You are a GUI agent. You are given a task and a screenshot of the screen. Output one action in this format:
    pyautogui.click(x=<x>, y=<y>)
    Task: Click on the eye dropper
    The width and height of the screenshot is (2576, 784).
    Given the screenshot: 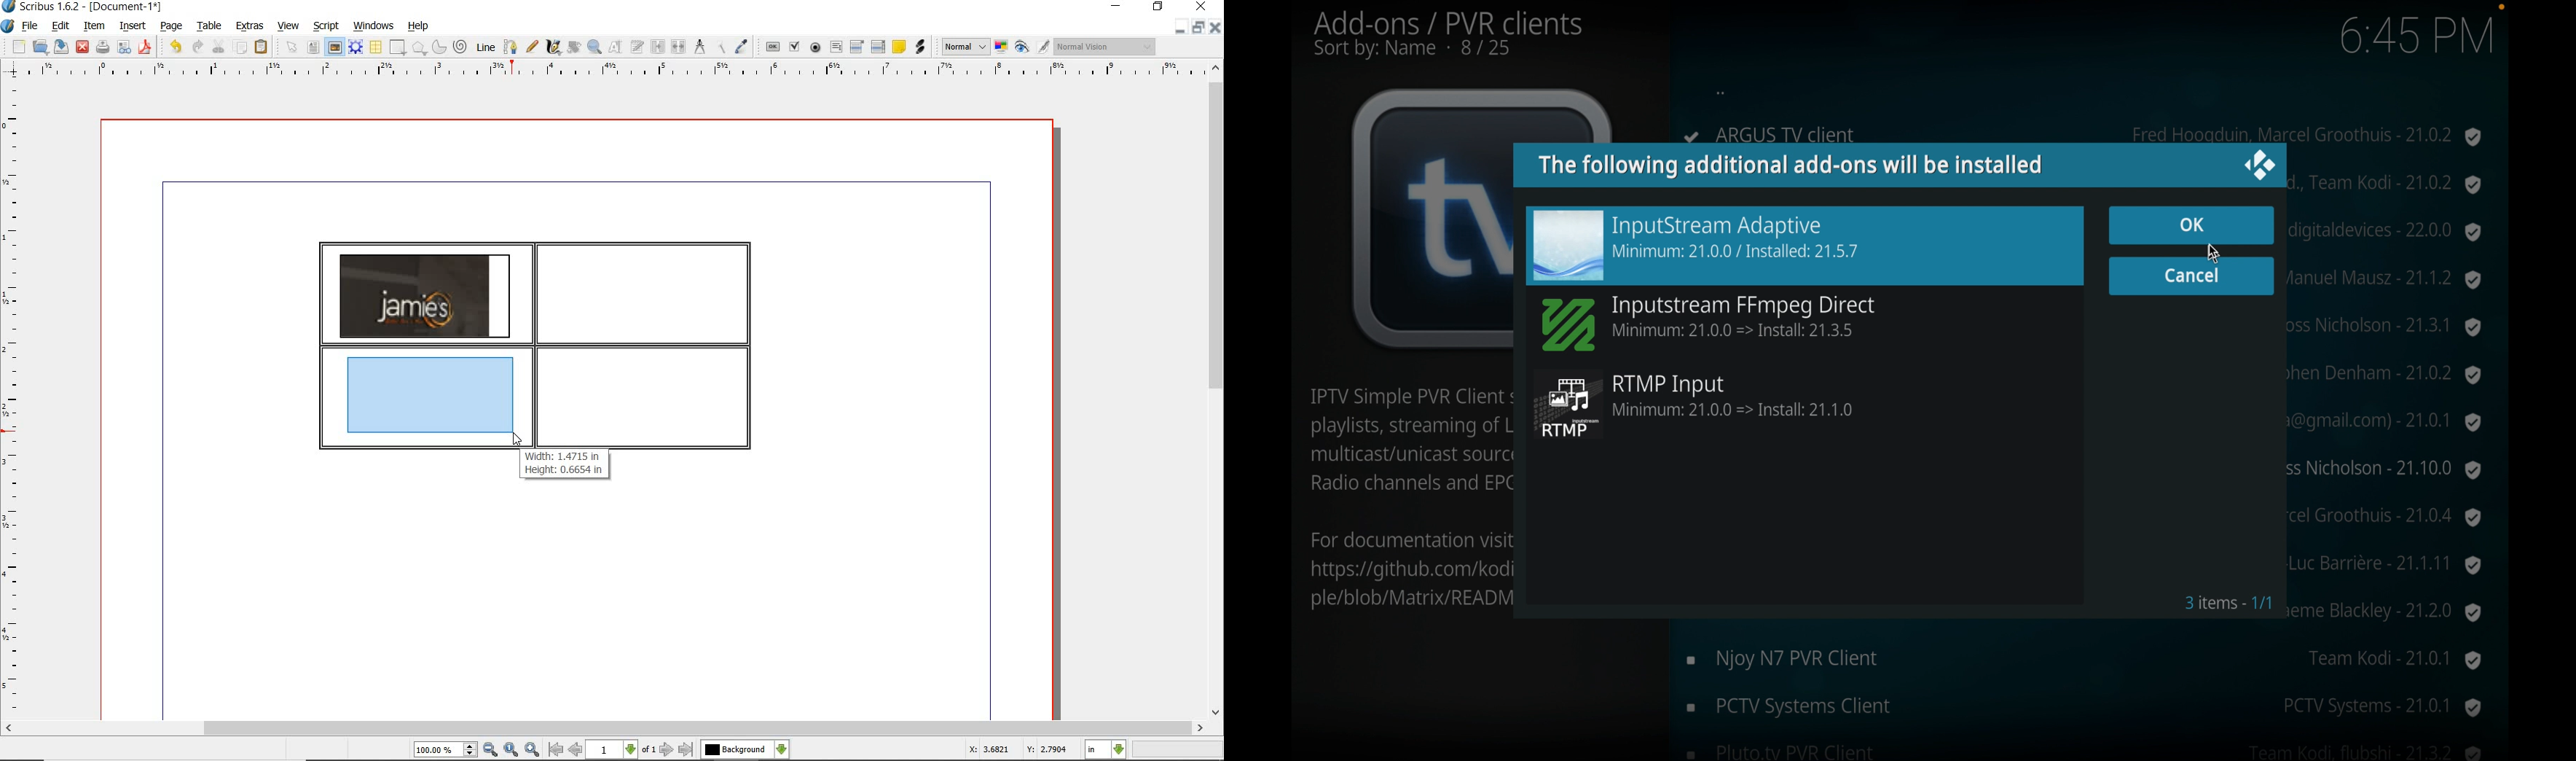 What is the action you would take?
    pyautogui.click(x=742, y=47)
    